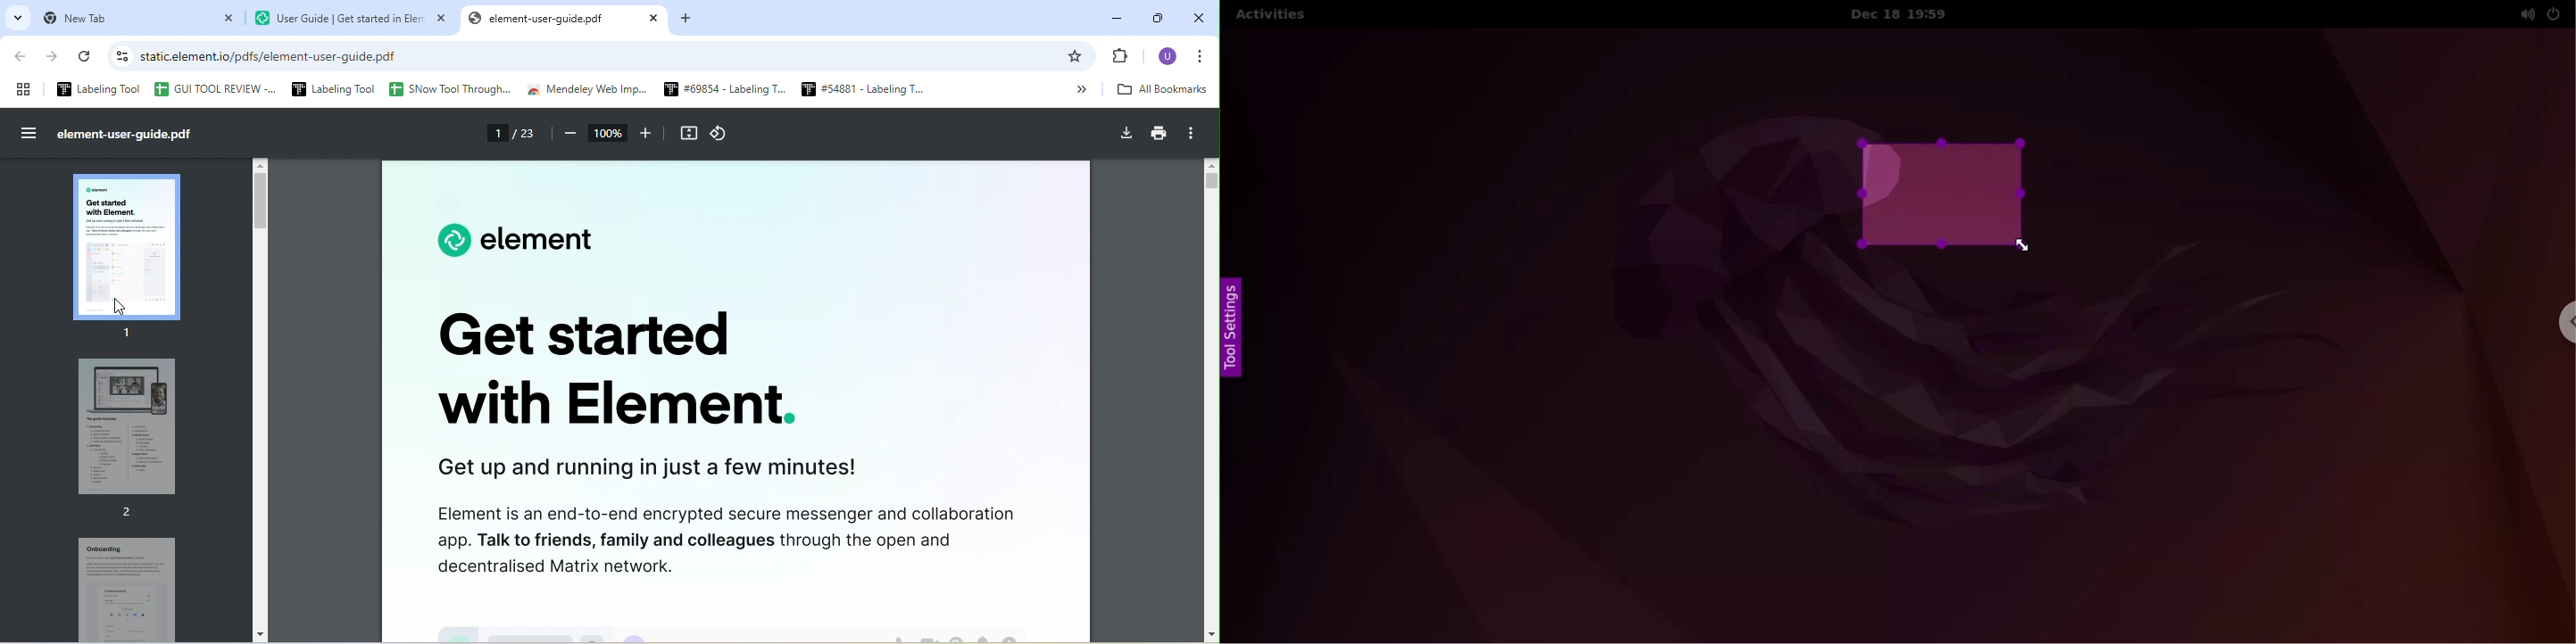 The width and height of the screenshot is (2576, 644). What do you see at coordinates (1125, 134) in the screenshot?
I see `download` at bounding box center [1125, 134].